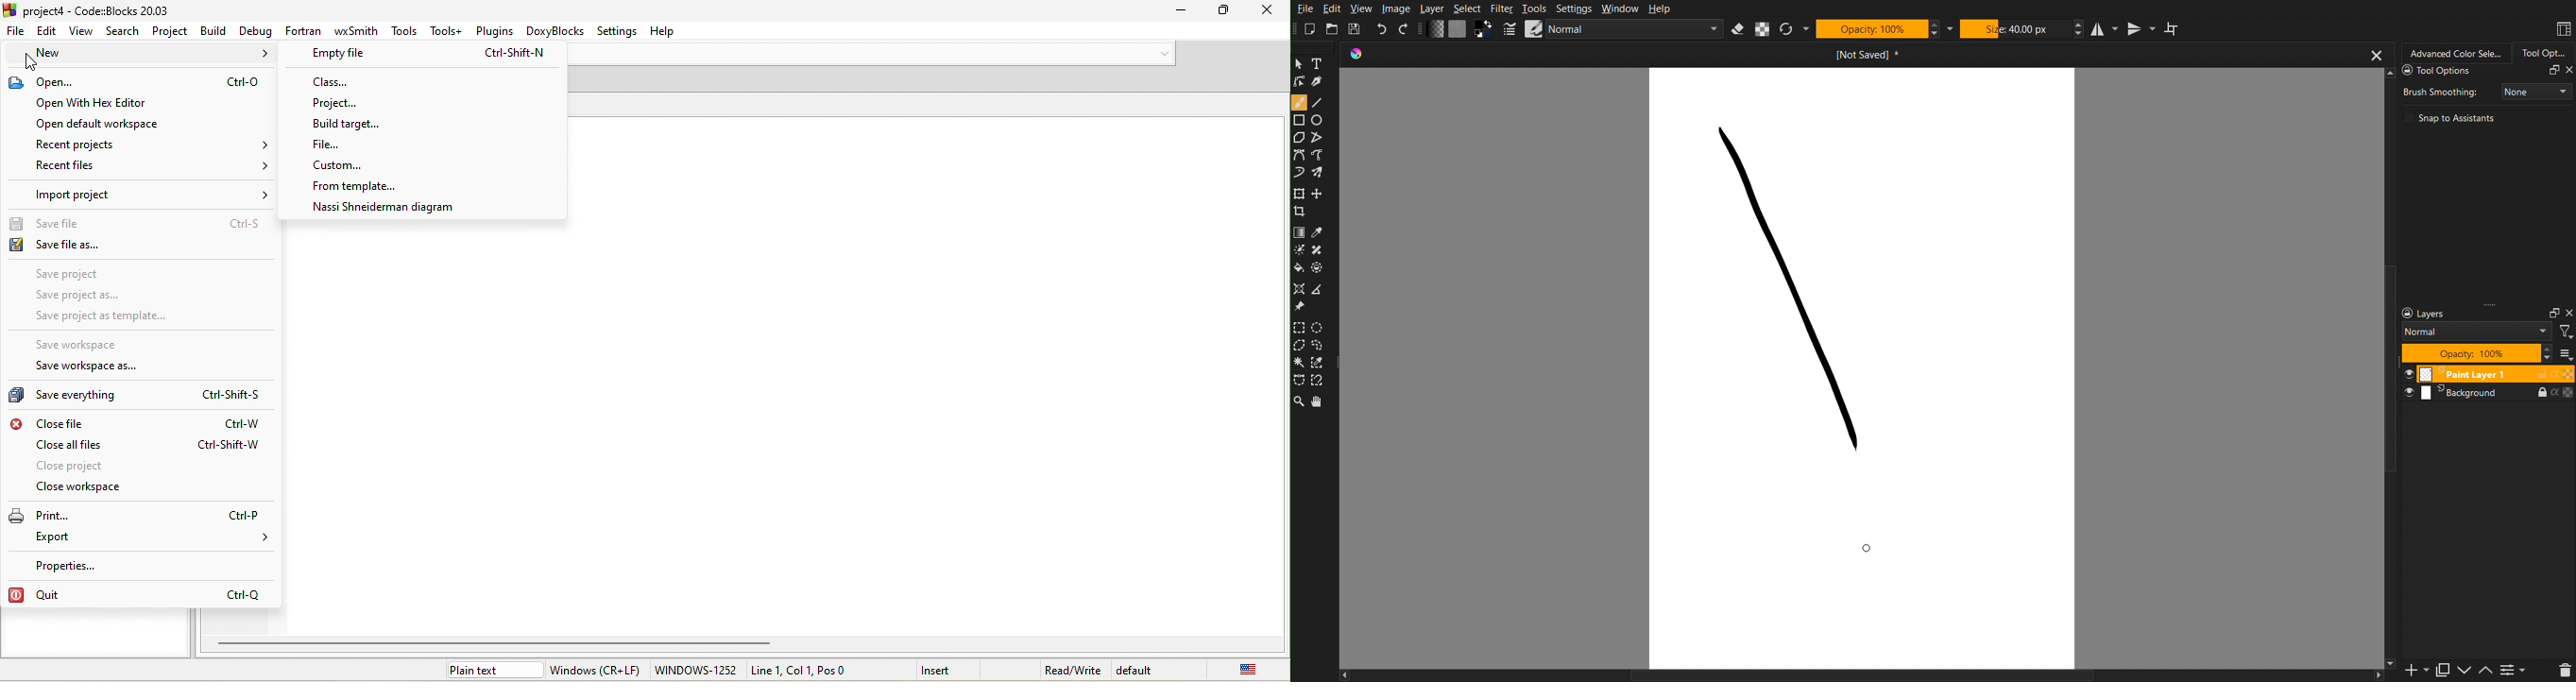 This screenshot has width=2576, height=700. What do you see at coordinates (445, 30) in the screenshot?
I see `tools+` at bounding box center [445, 30].